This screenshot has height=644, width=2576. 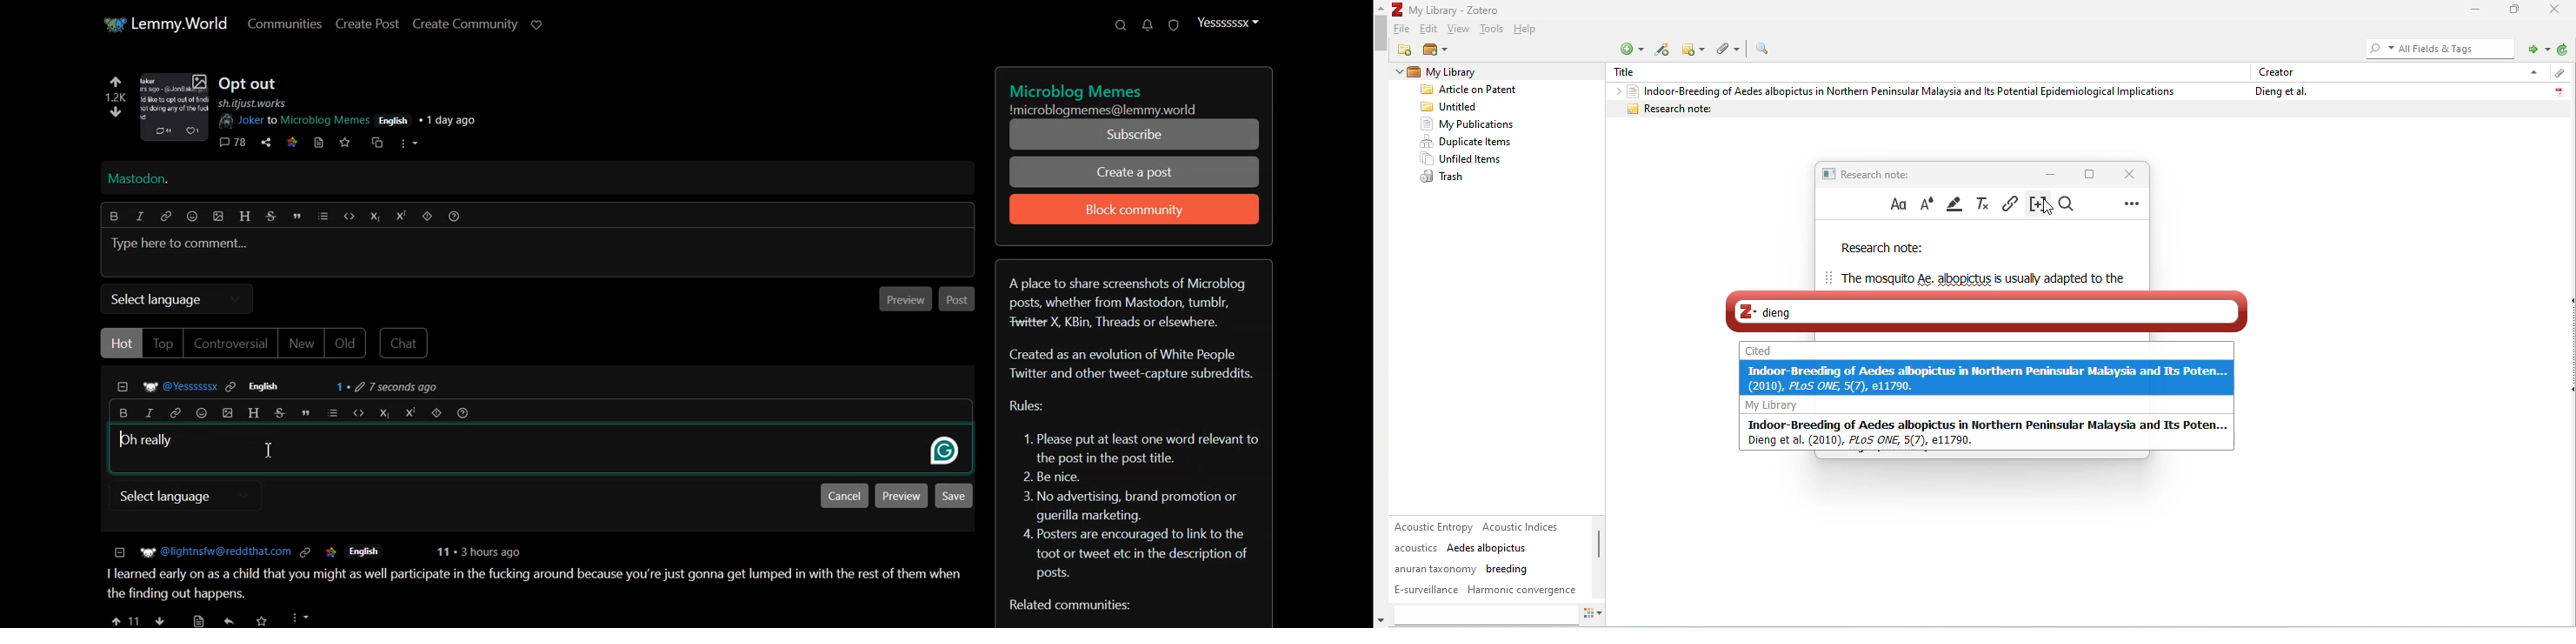 I want to click on Search, so click(x=1122, y=25).